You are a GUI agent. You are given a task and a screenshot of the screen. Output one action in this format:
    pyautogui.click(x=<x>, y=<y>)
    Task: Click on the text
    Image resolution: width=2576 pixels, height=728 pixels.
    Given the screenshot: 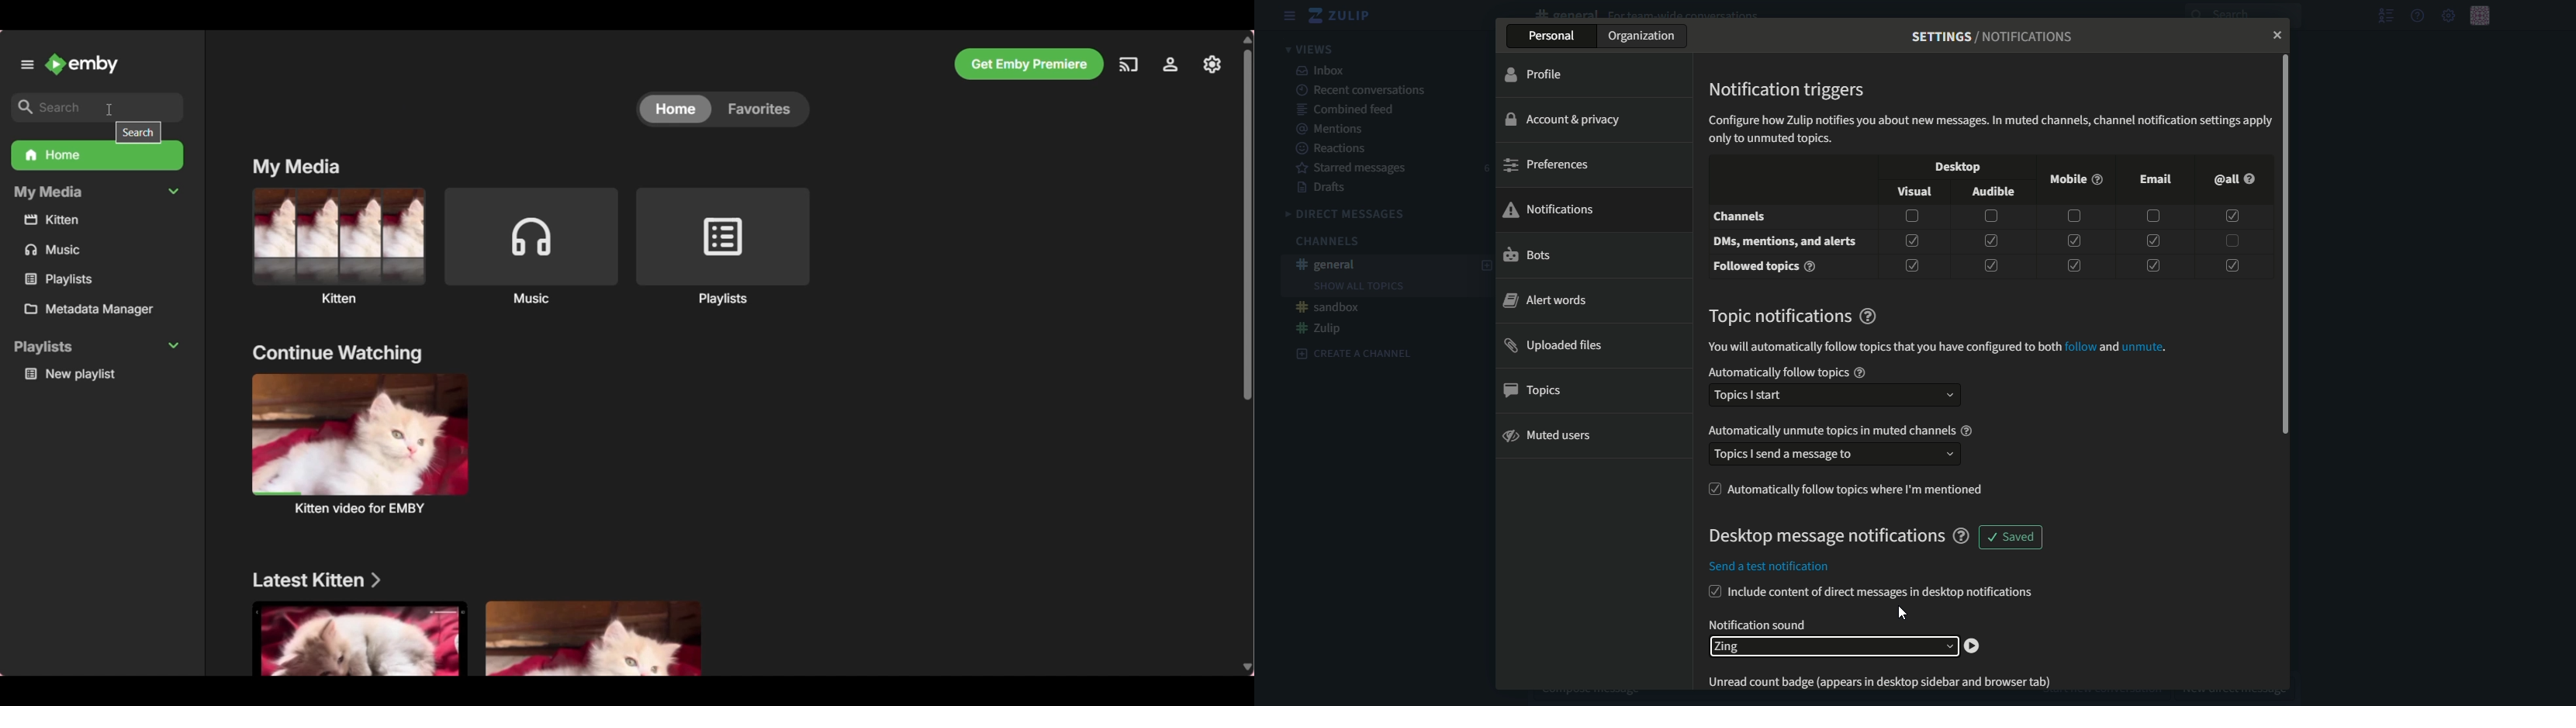 What is the action you would take?
    pyautogui.click(x=1860, y=490)
    